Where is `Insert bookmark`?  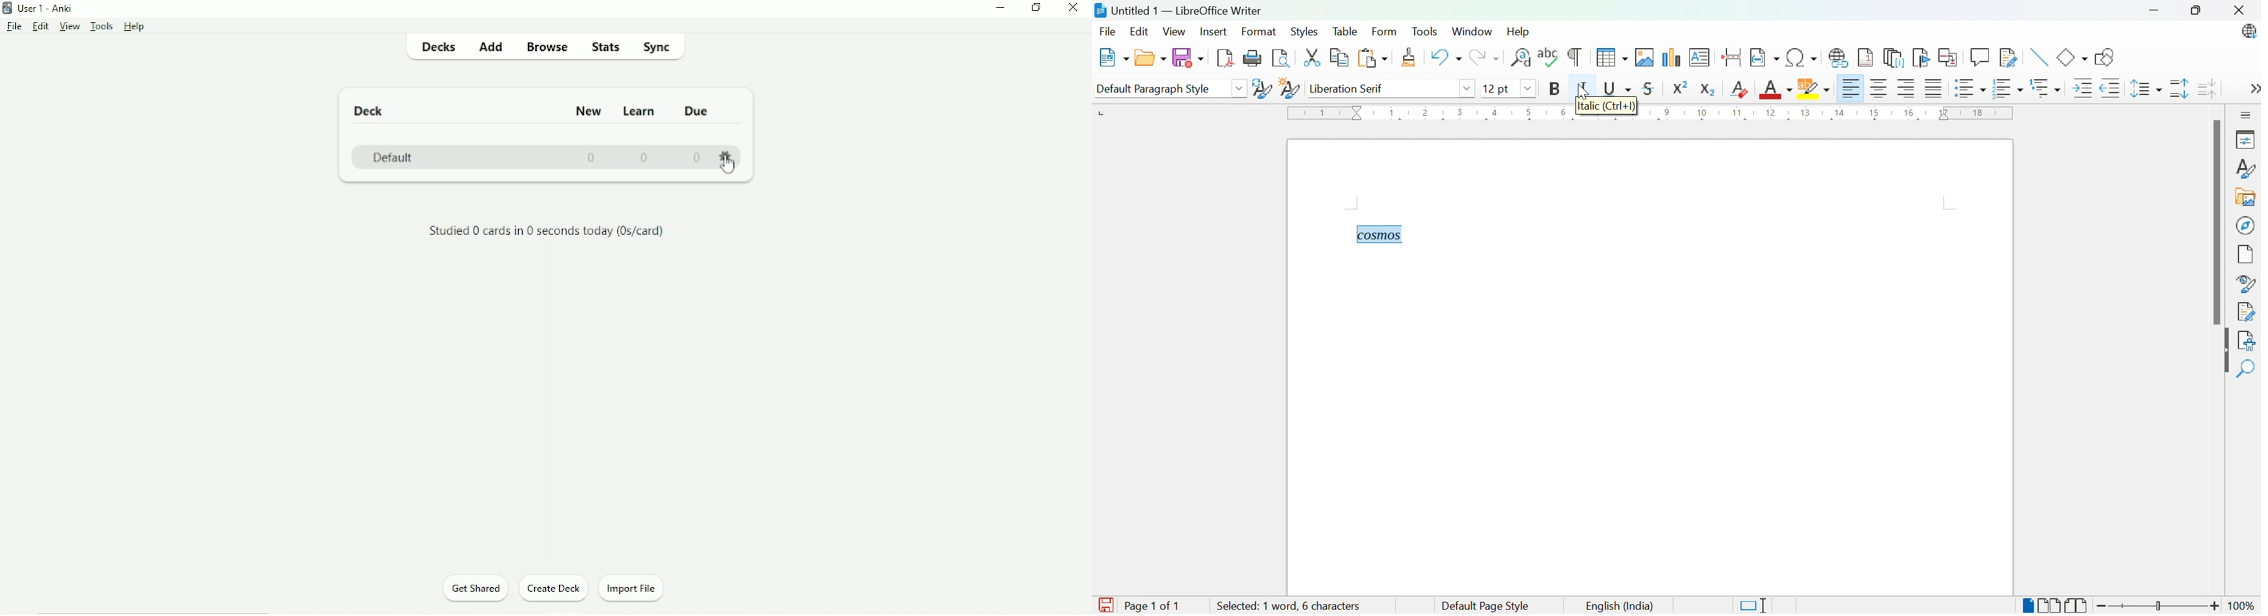
Insert bookmark is located at coordinates (1922, 57).